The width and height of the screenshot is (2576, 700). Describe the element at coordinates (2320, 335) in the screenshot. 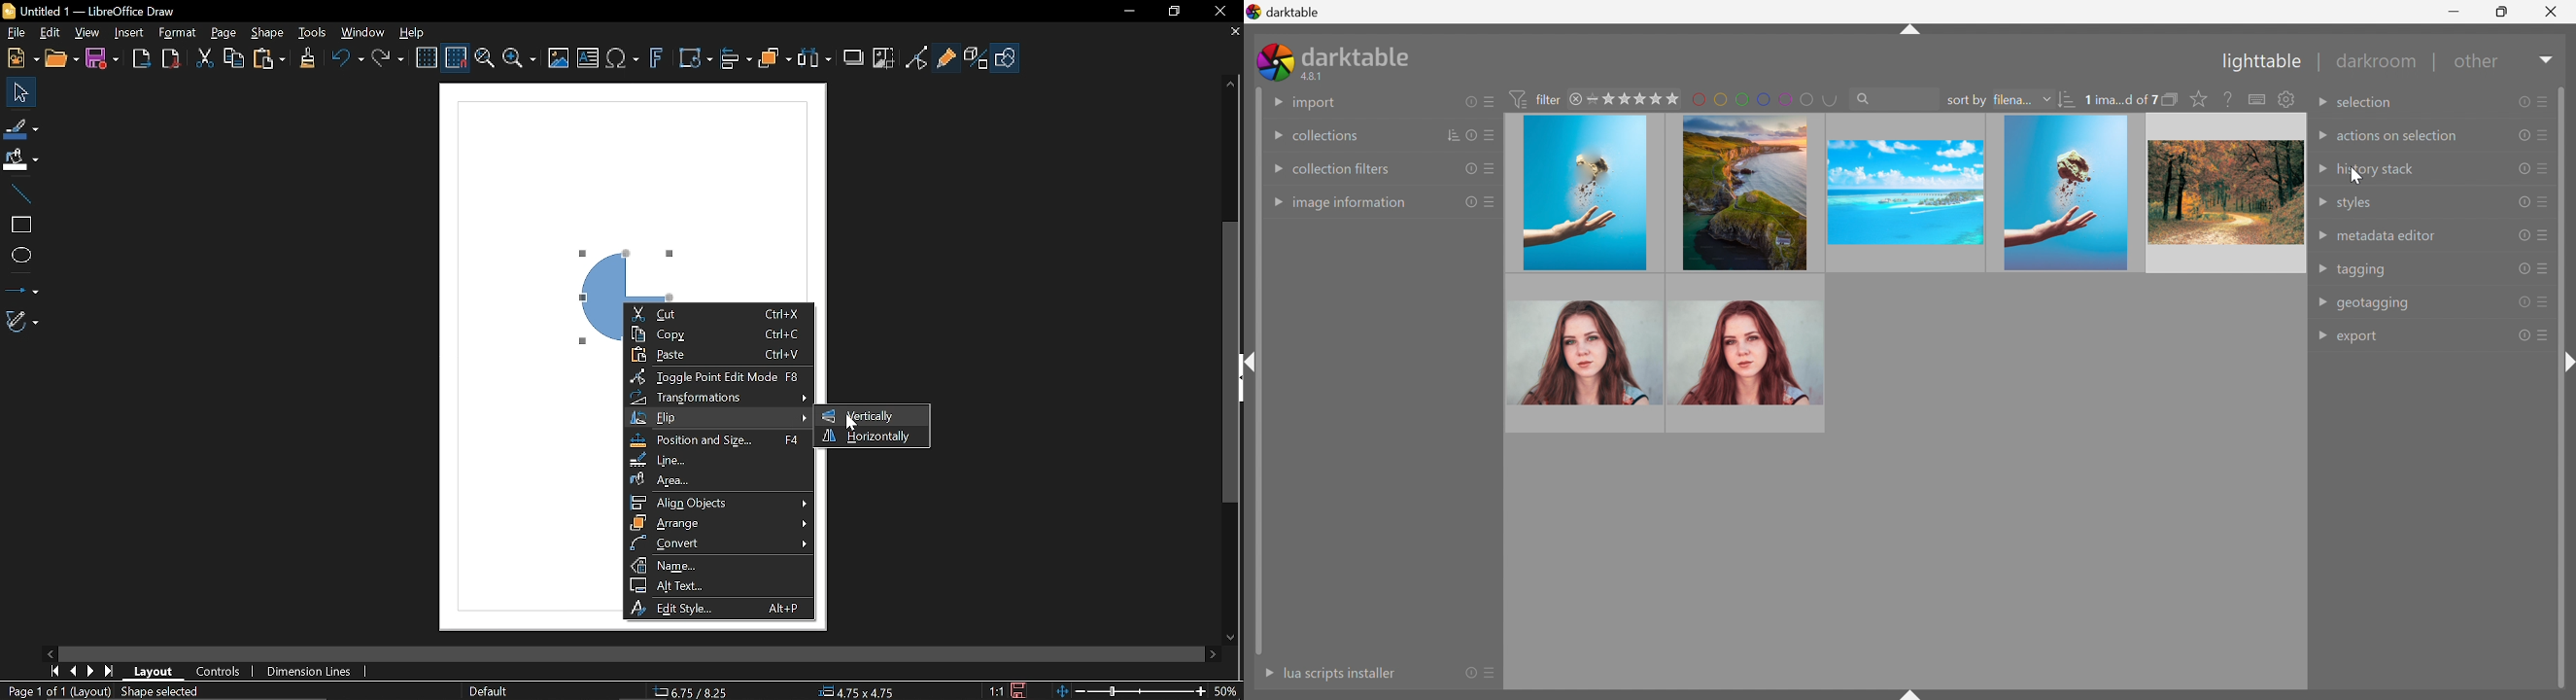

I see `Drop Down` at that location.